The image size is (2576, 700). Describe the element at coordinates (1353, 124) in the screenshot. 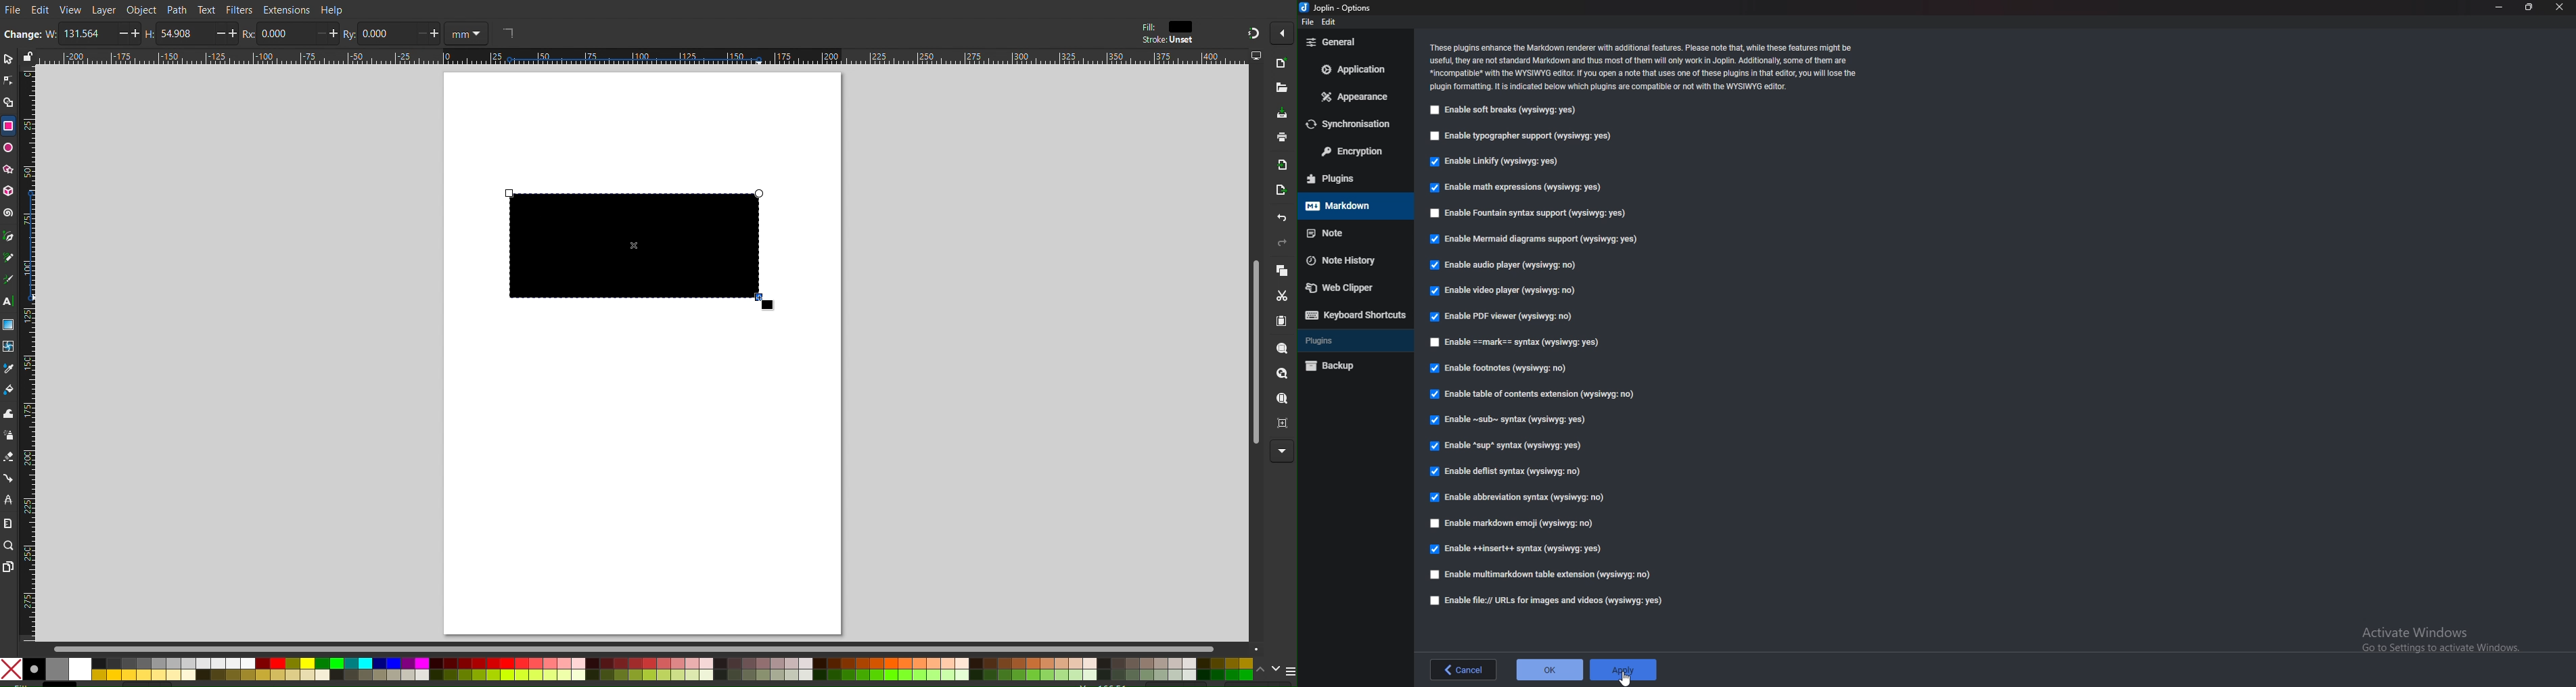

I see `sync` at that location.